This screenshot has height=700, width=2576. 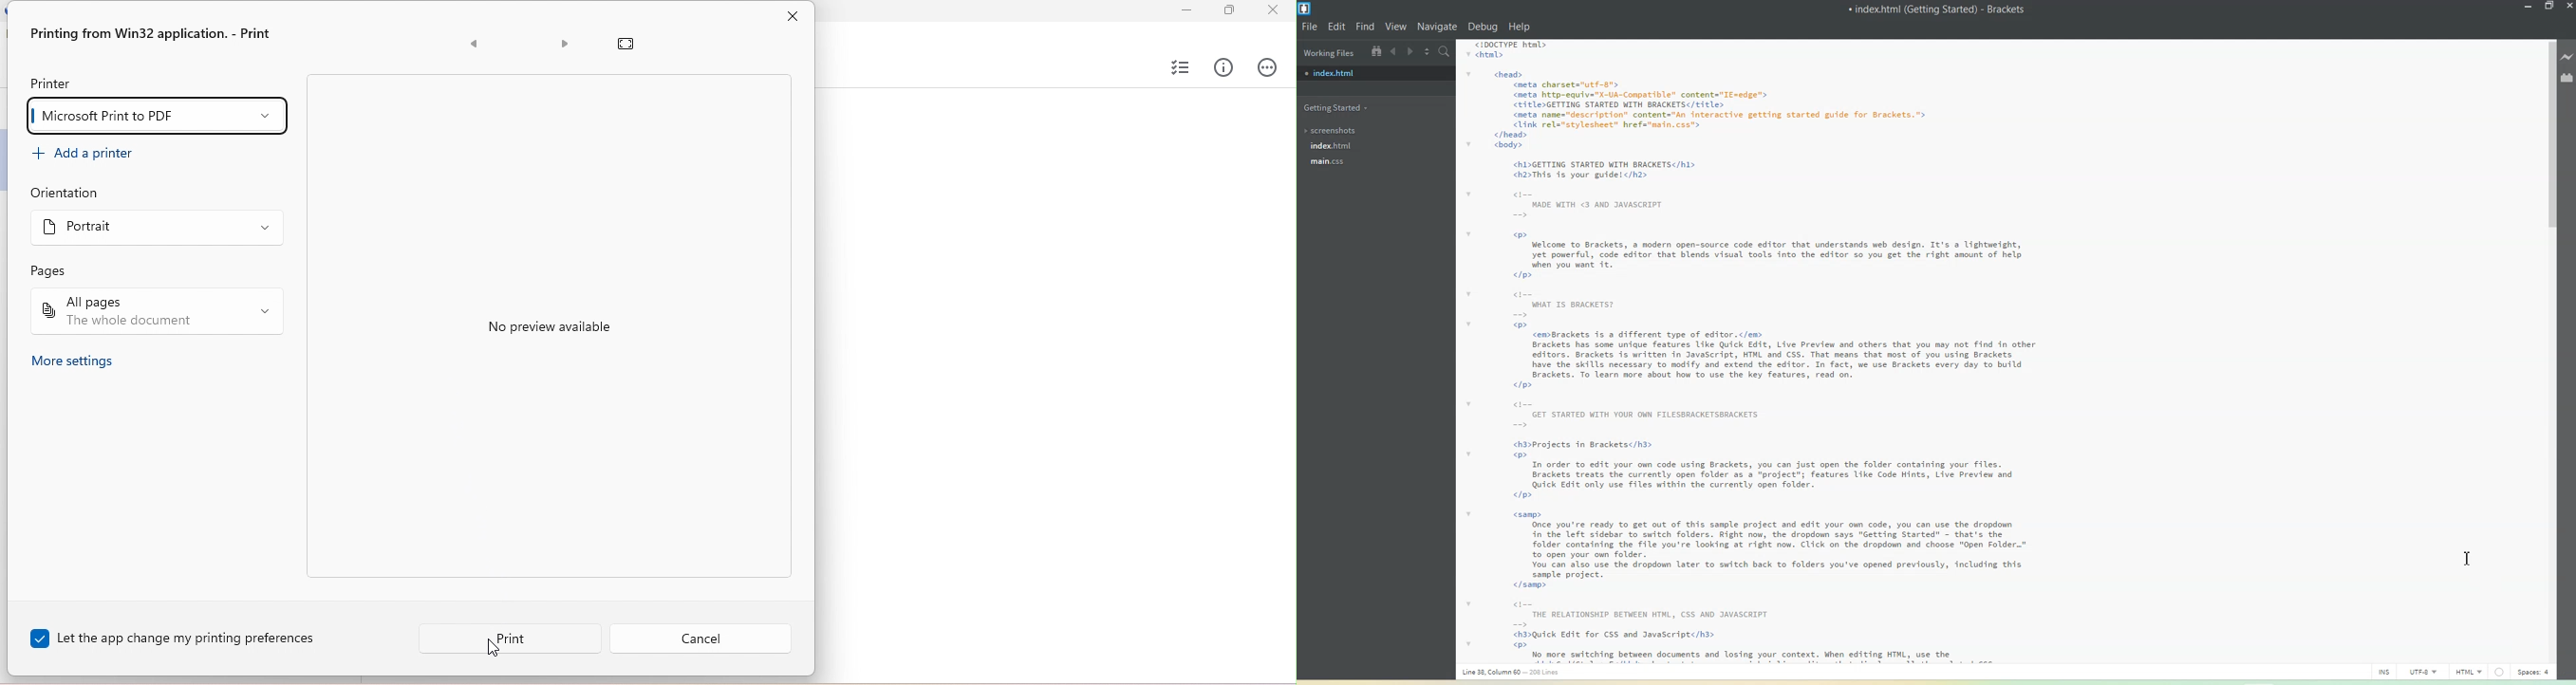 I want to click on File, so click(x=1310, y=27).